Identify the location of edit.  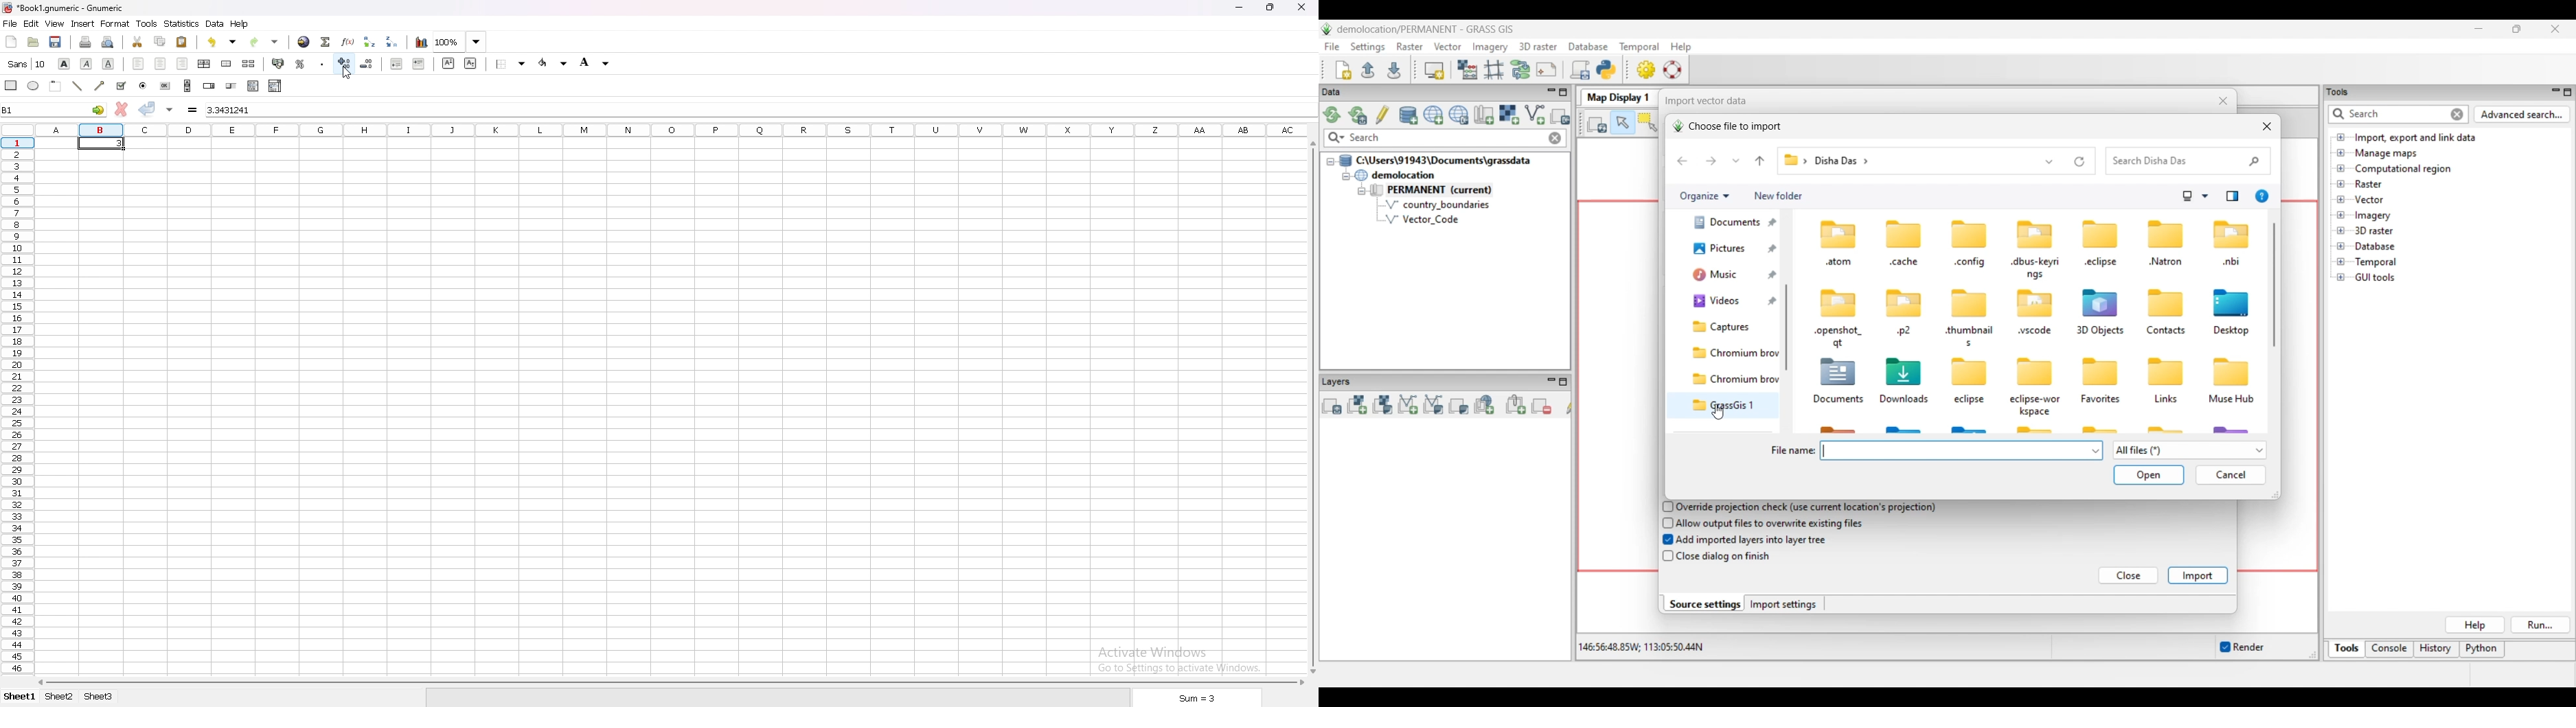
(30, 24).